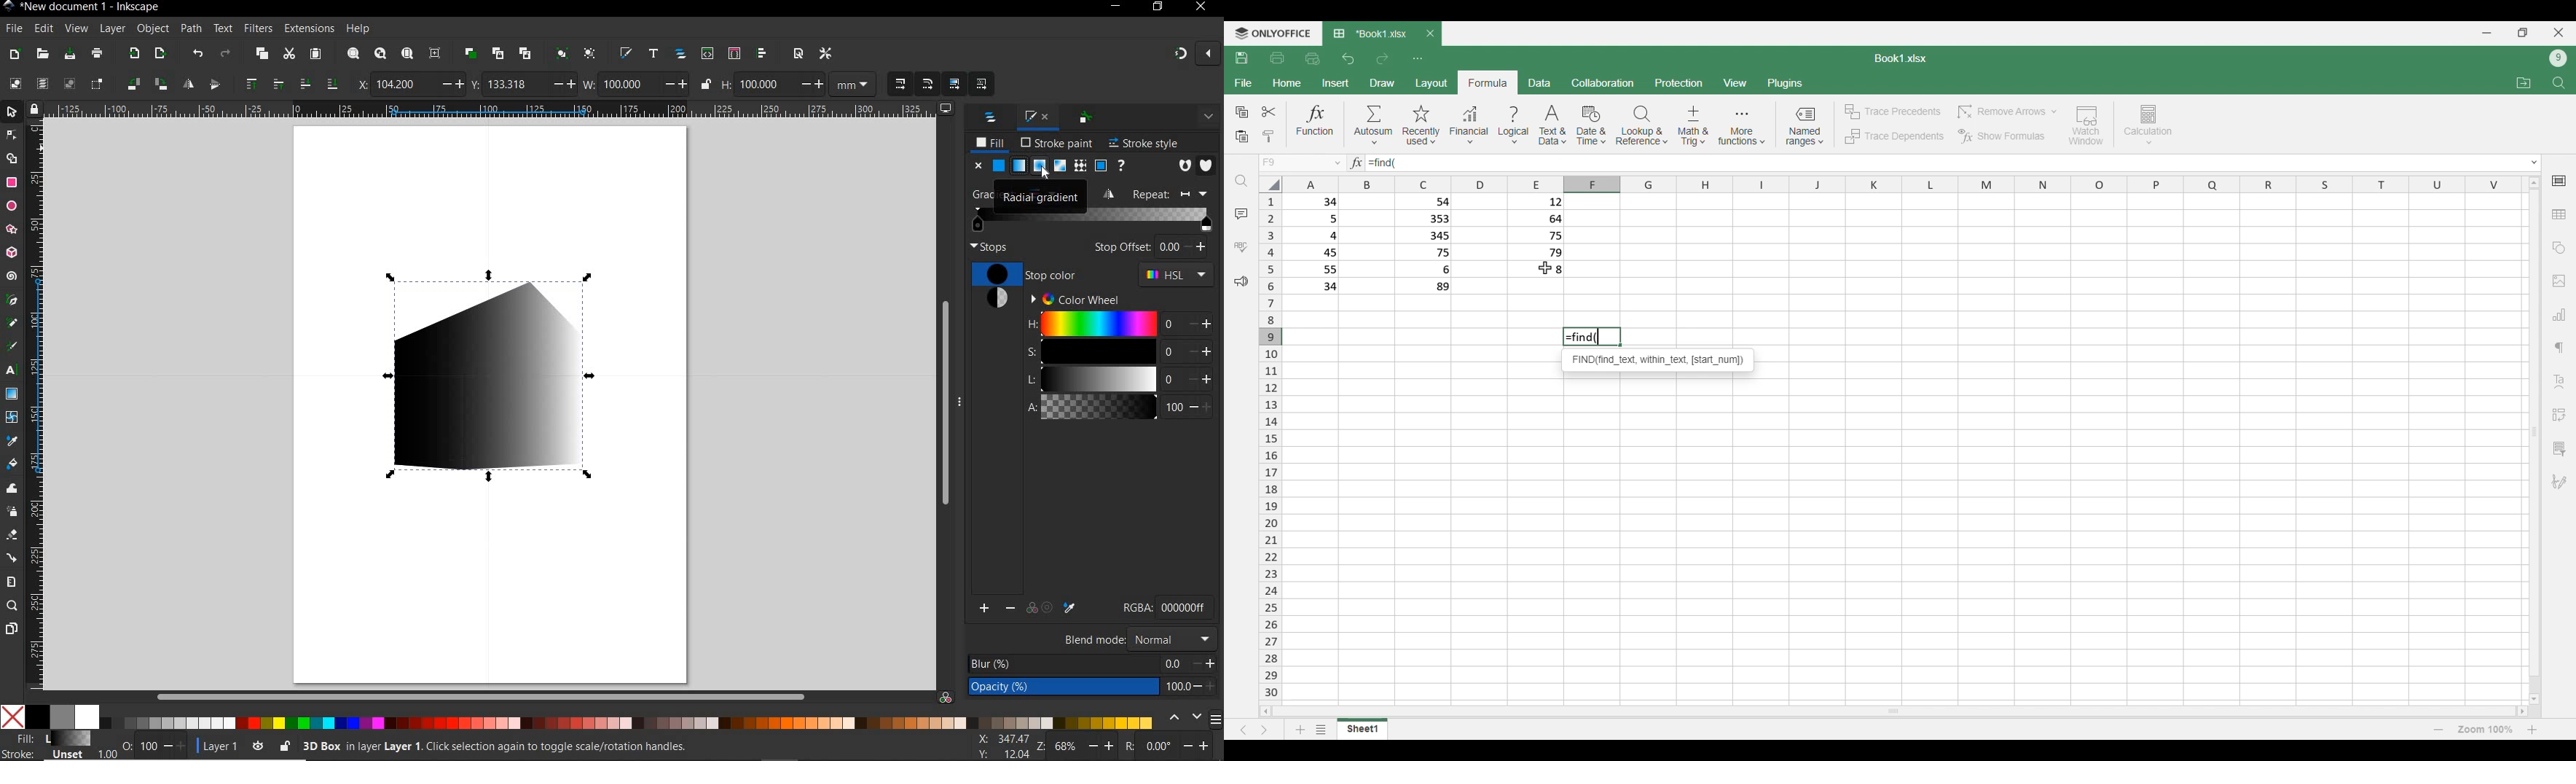 The width and height of the screenshot is (2576, 784). What do you see at coordinates (1591, 125) in the screenshot?
I see `Date and time` at bounding box center [1591, 125].